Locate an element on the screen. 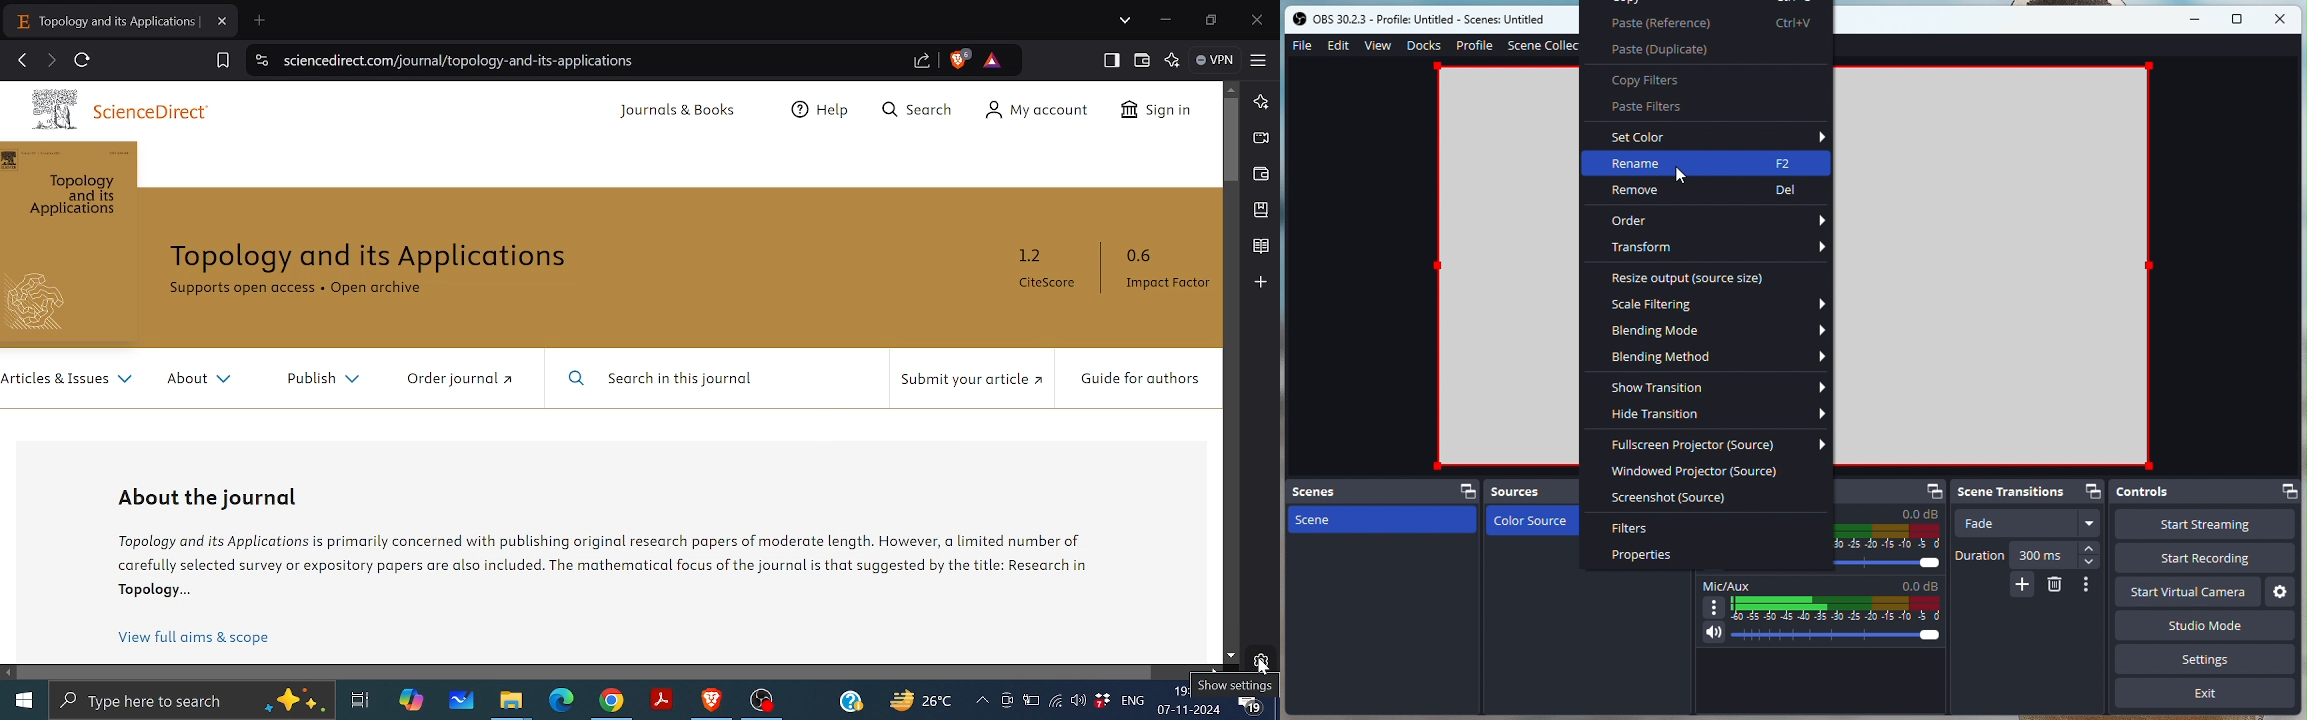 The height and width of the screenshot is (728, 2324). View full aims & scope is located at coordinates (199, 636).